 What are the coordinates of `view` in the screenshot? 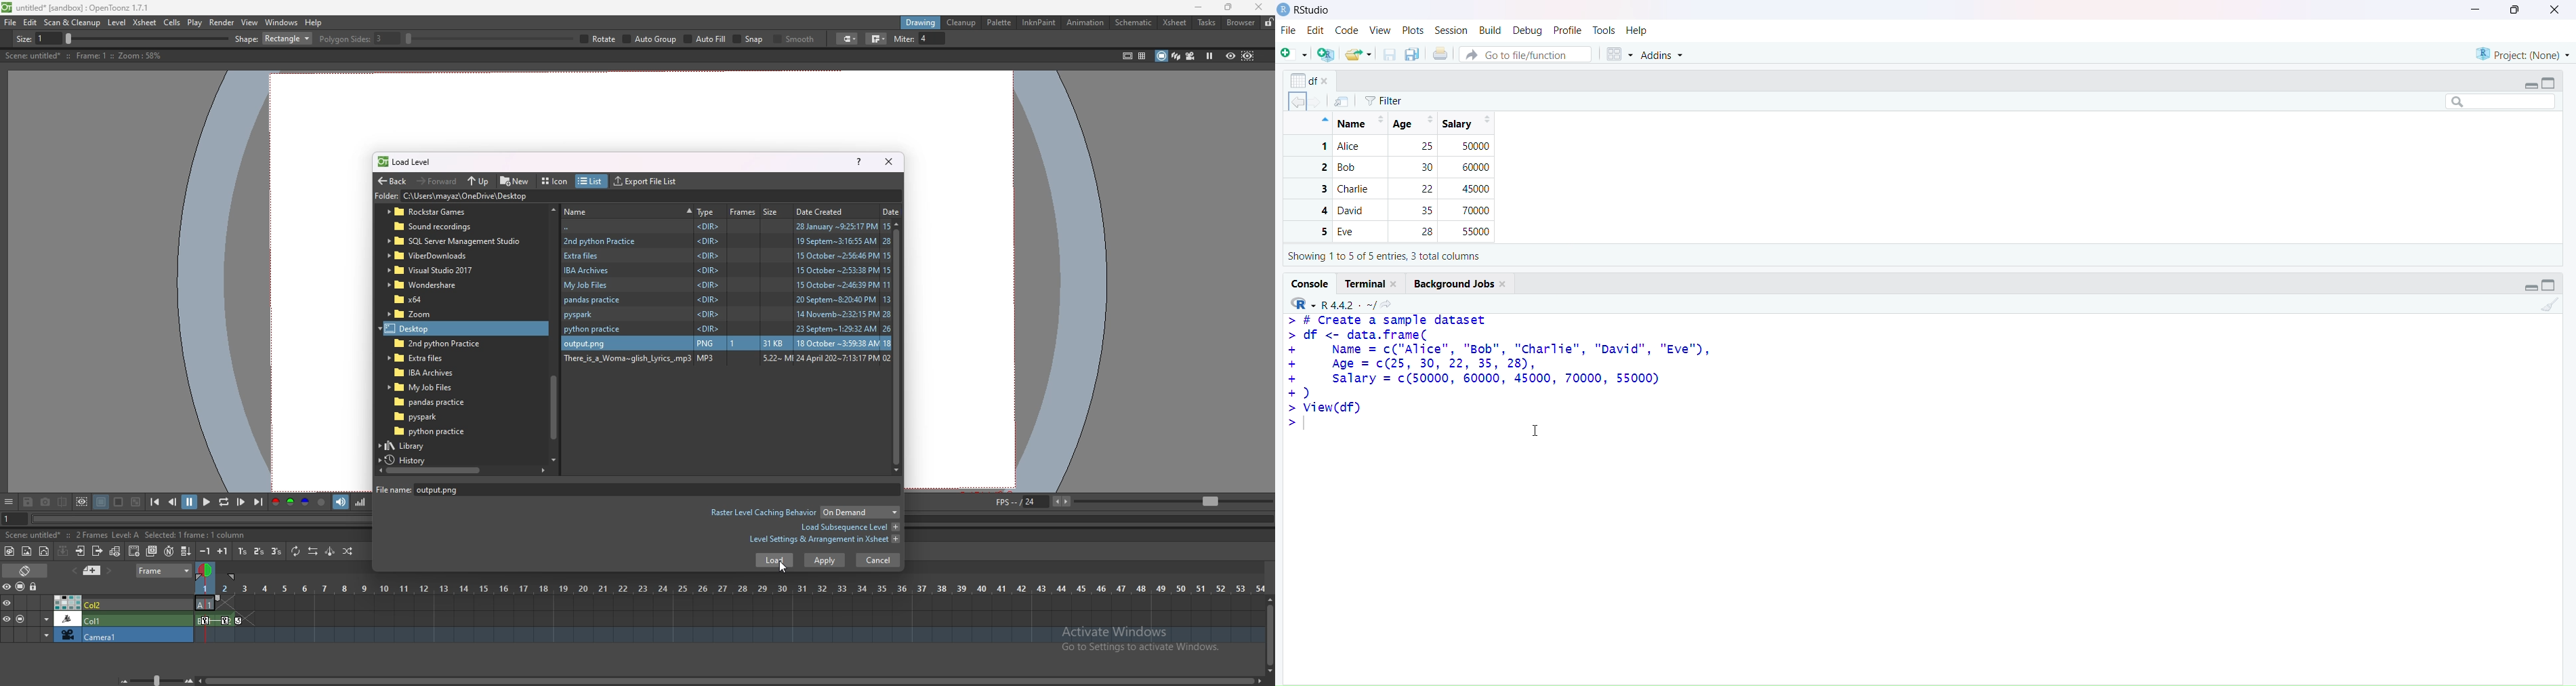 It's located at (1379, 29).